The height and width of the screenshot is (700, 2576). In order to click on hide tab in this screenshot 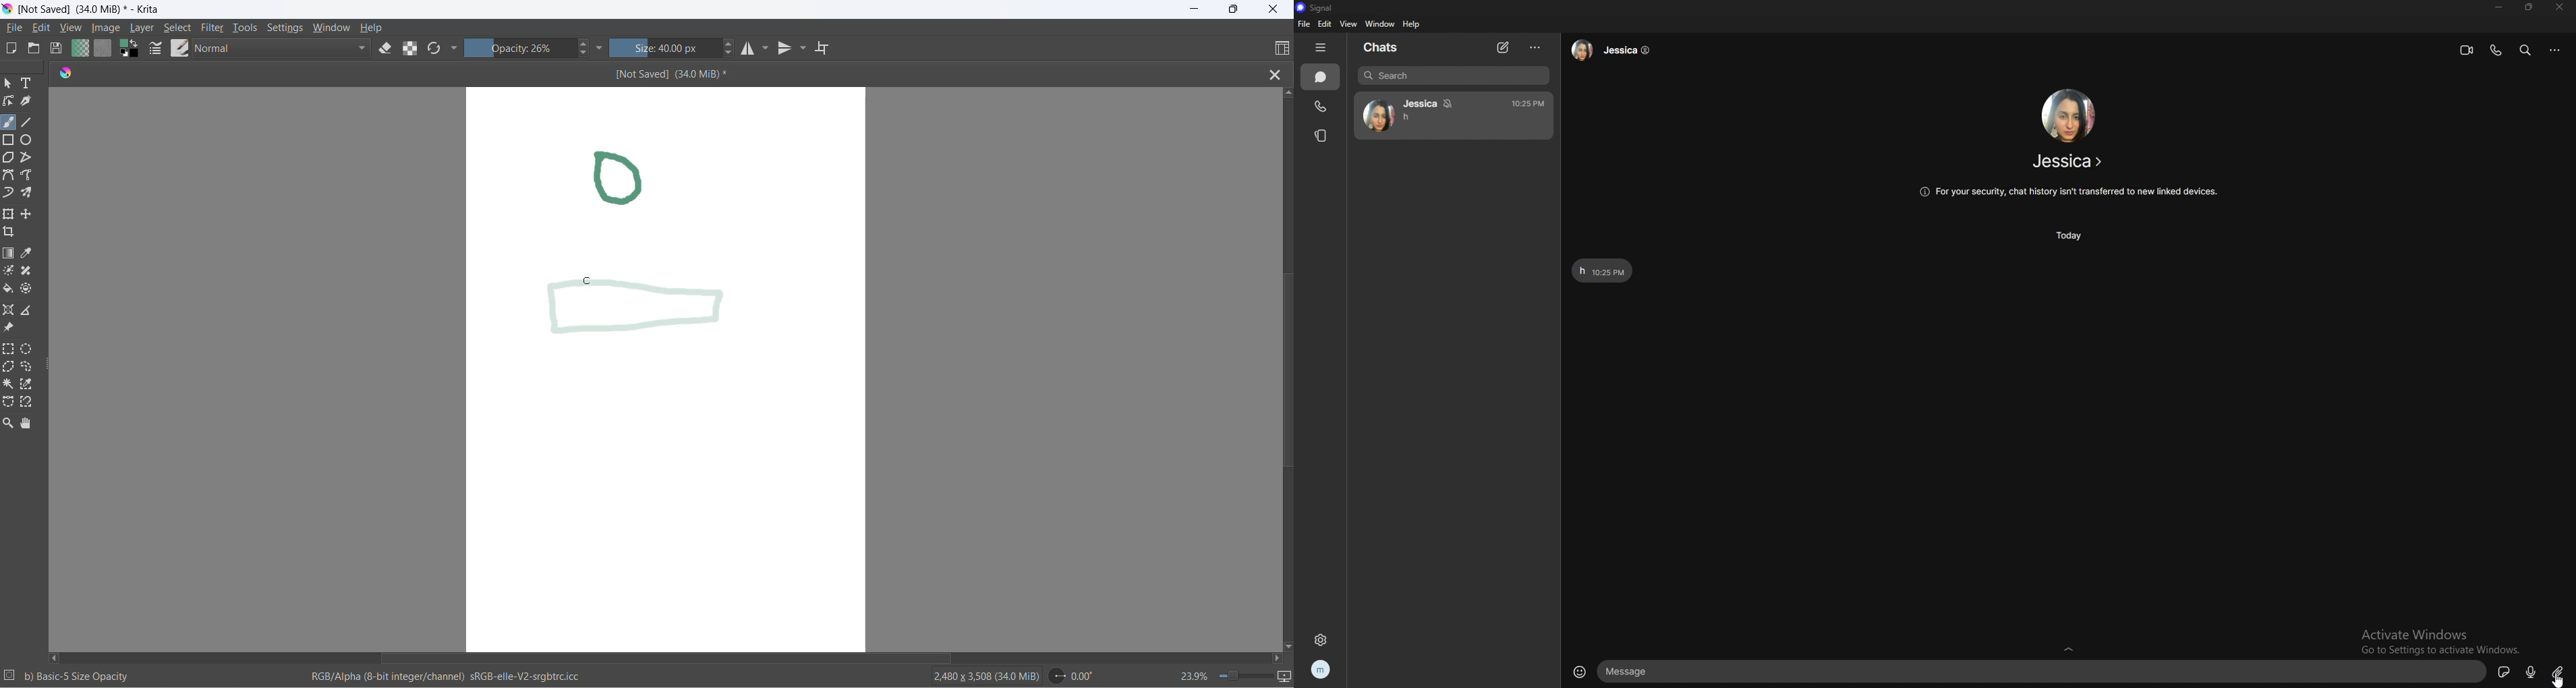, I will do `click(1320, 46)`.